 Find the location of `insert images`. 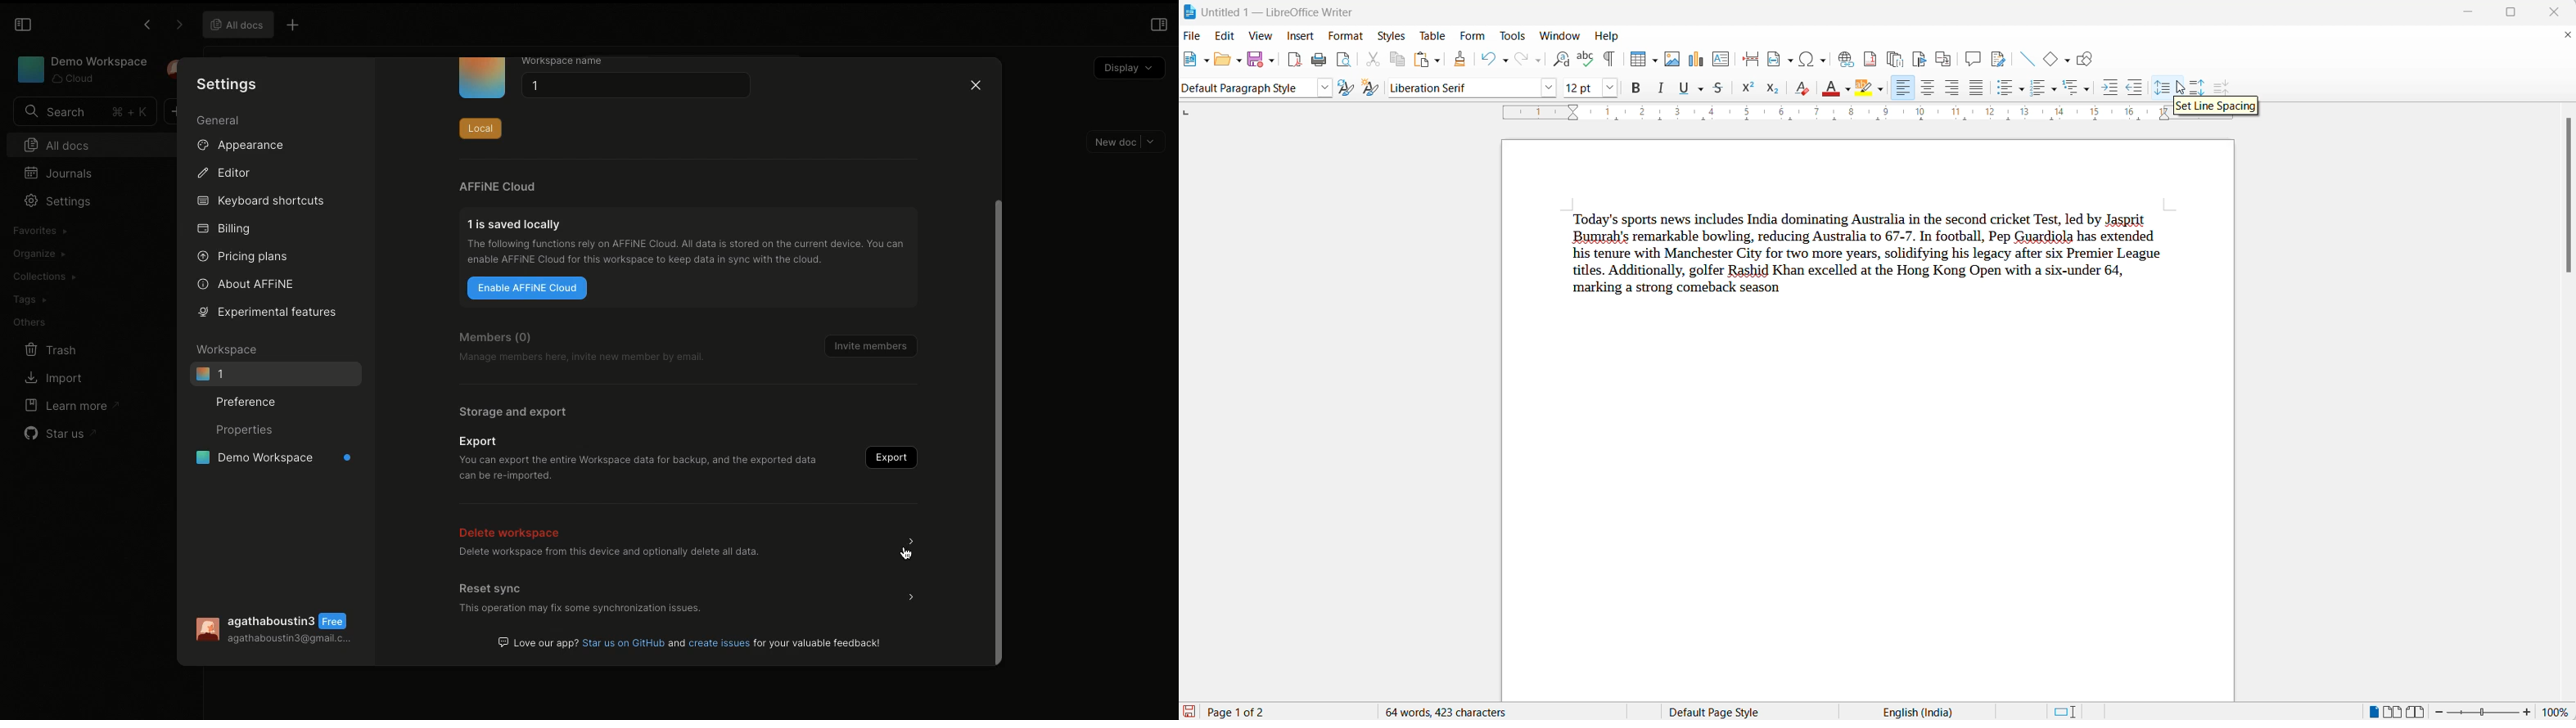

insert images is located at coordinates (1674, 60).